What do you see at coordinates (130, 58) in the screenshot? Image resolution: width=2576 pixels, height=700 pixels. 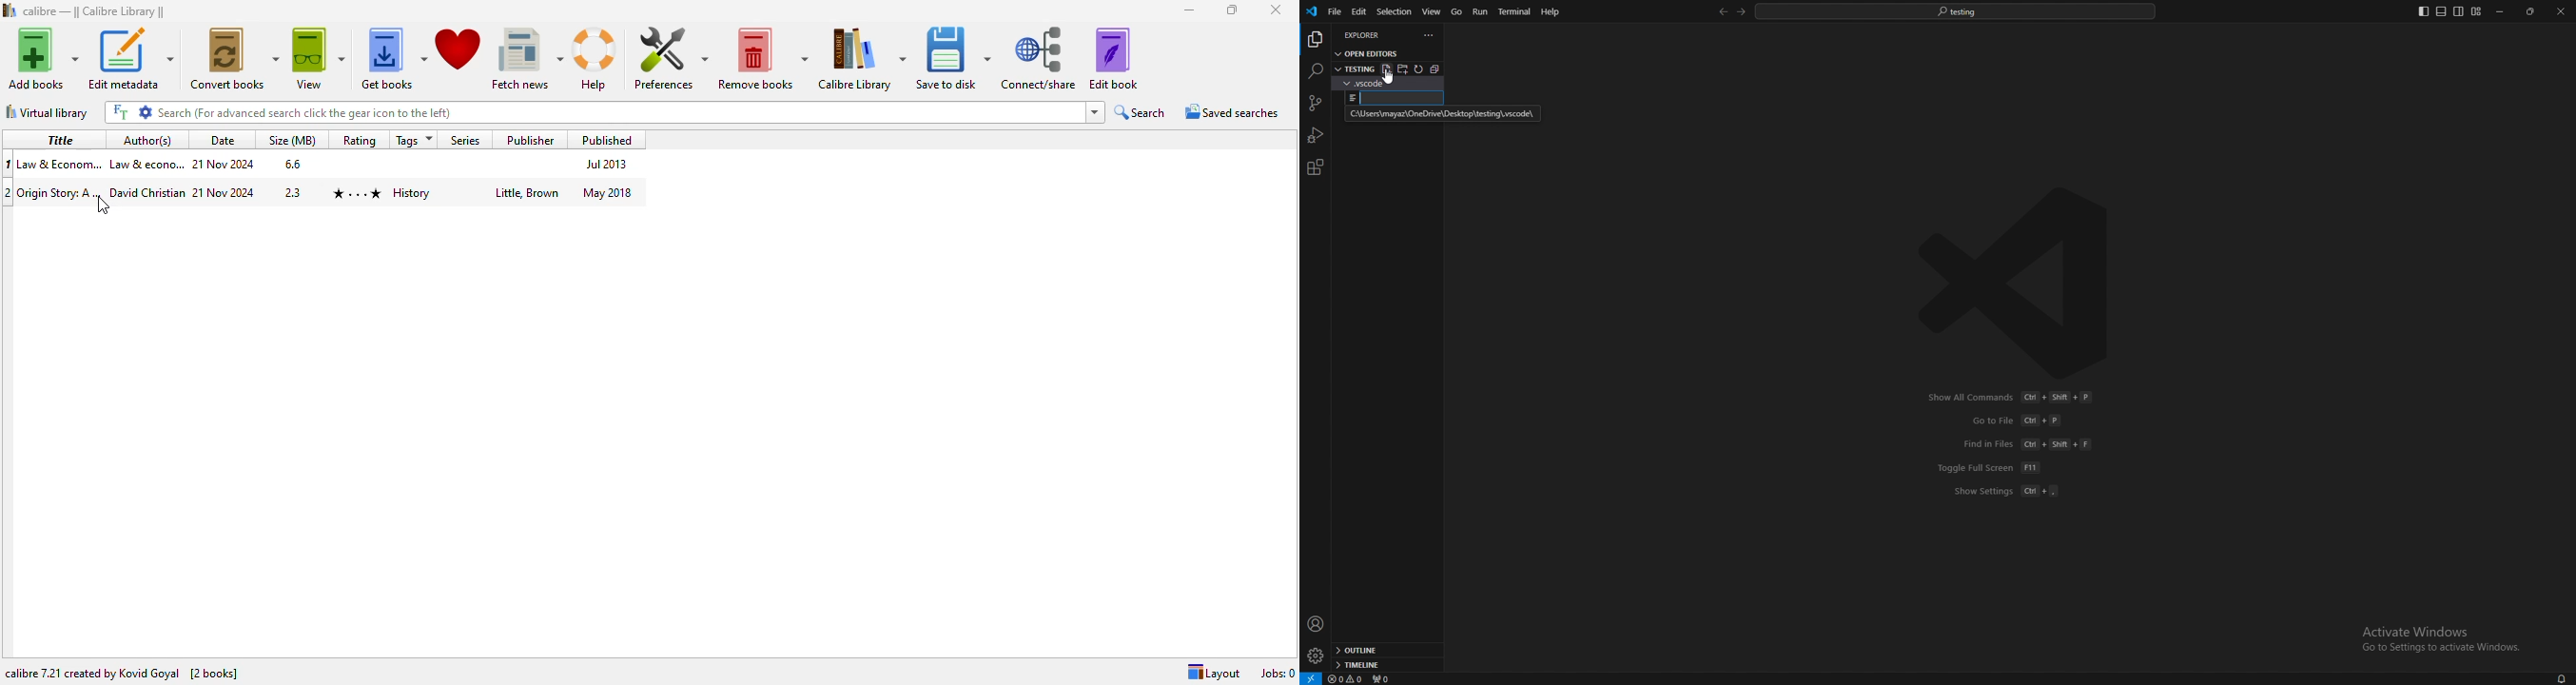 I see `edit metadata` at bounding box center [130, 58].